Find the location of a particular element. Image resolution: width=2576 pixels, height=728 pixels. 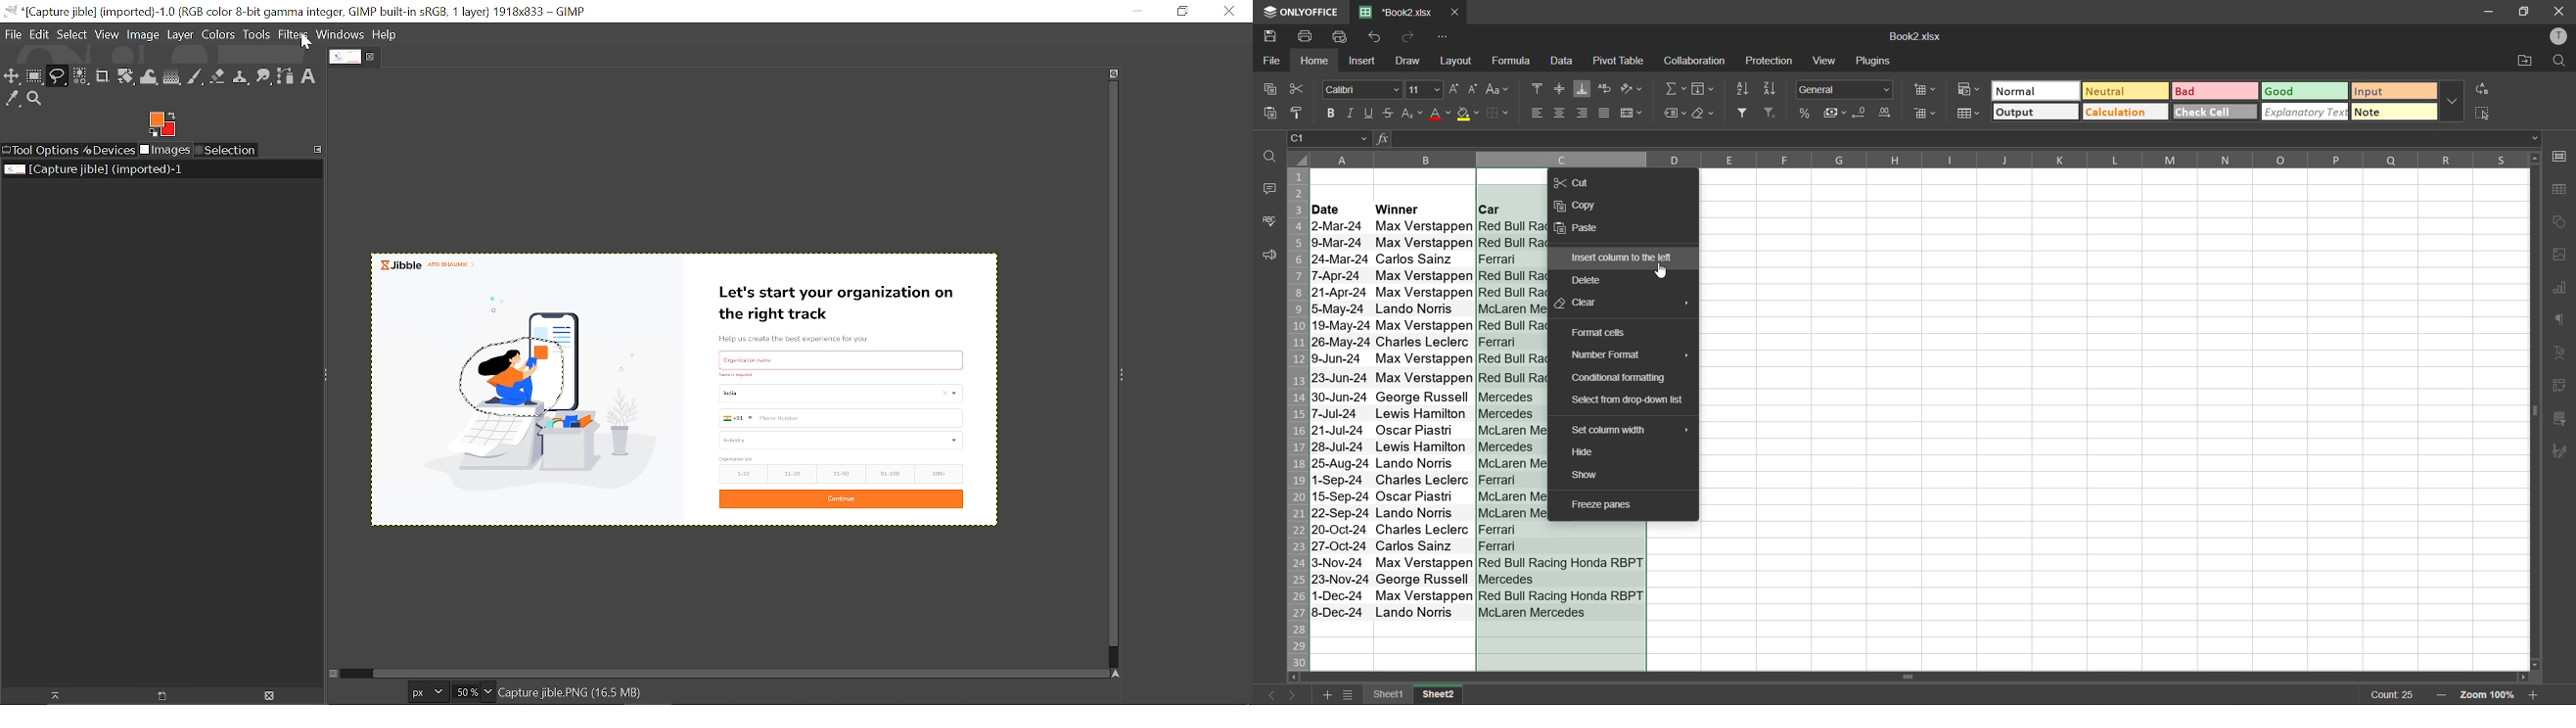

Color picker tool is located at coordinates (13, 100).